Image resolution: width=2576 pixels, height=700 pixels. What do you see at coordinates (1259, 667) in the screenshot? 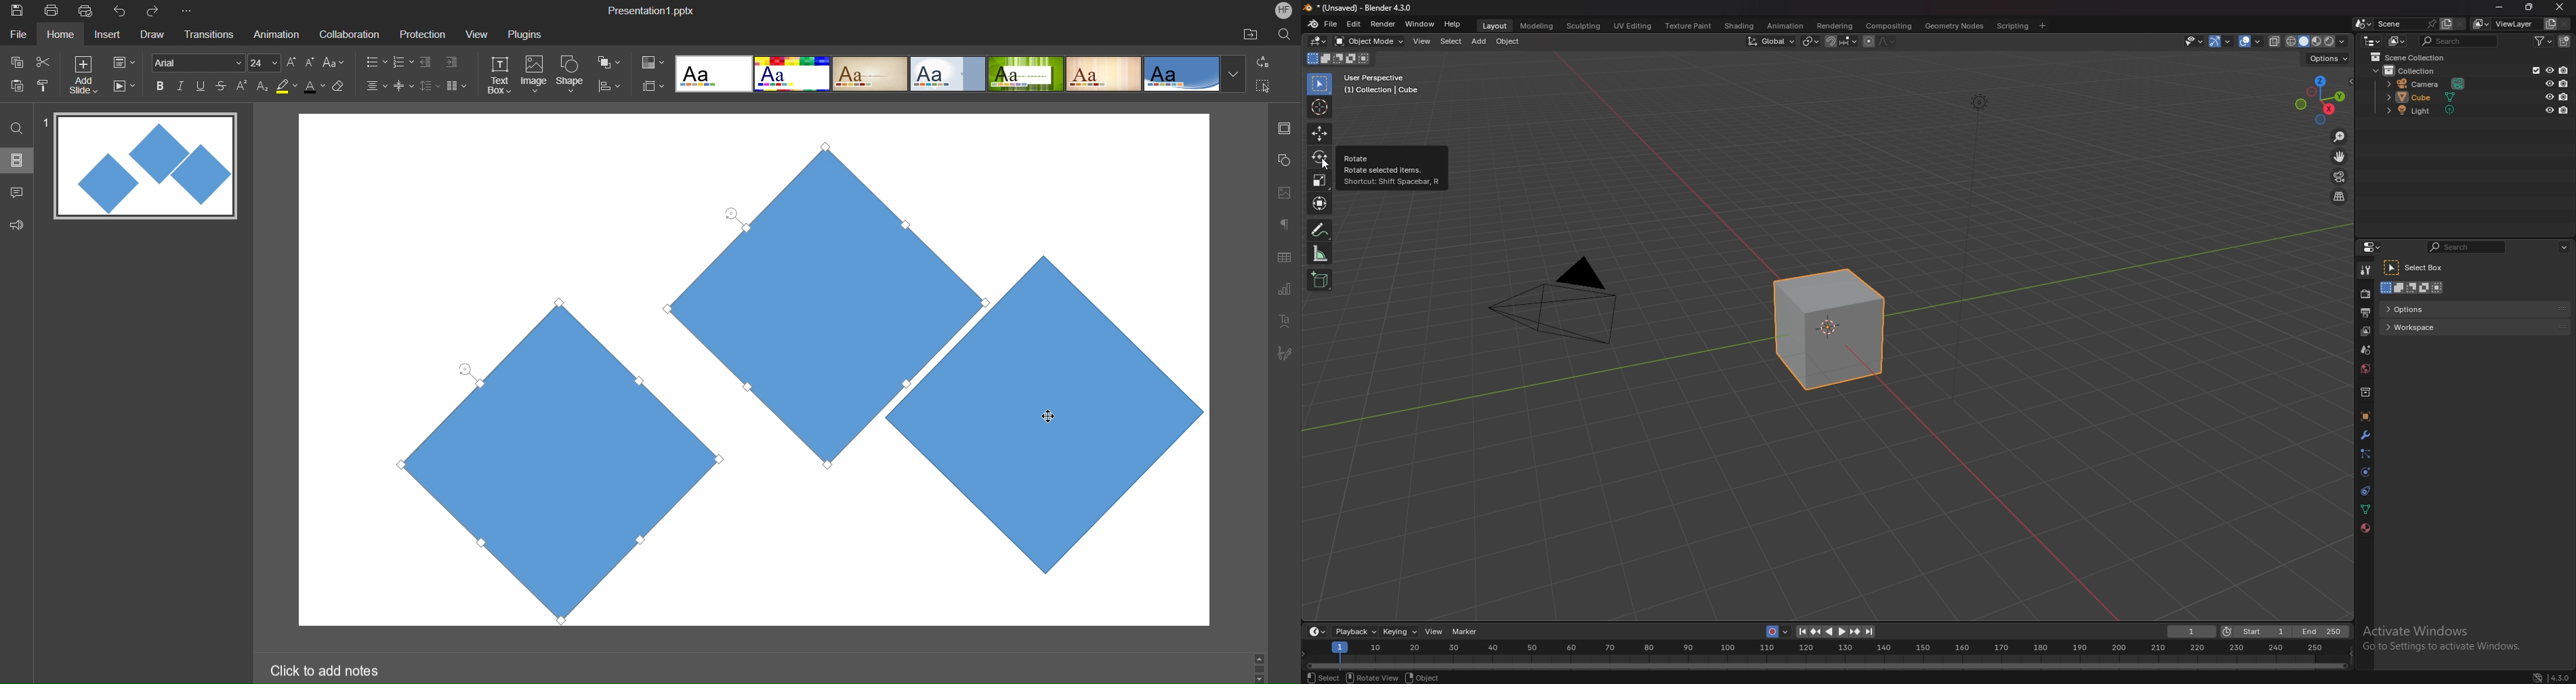
I see `scrollbar` at bounding box center [1259, 667].